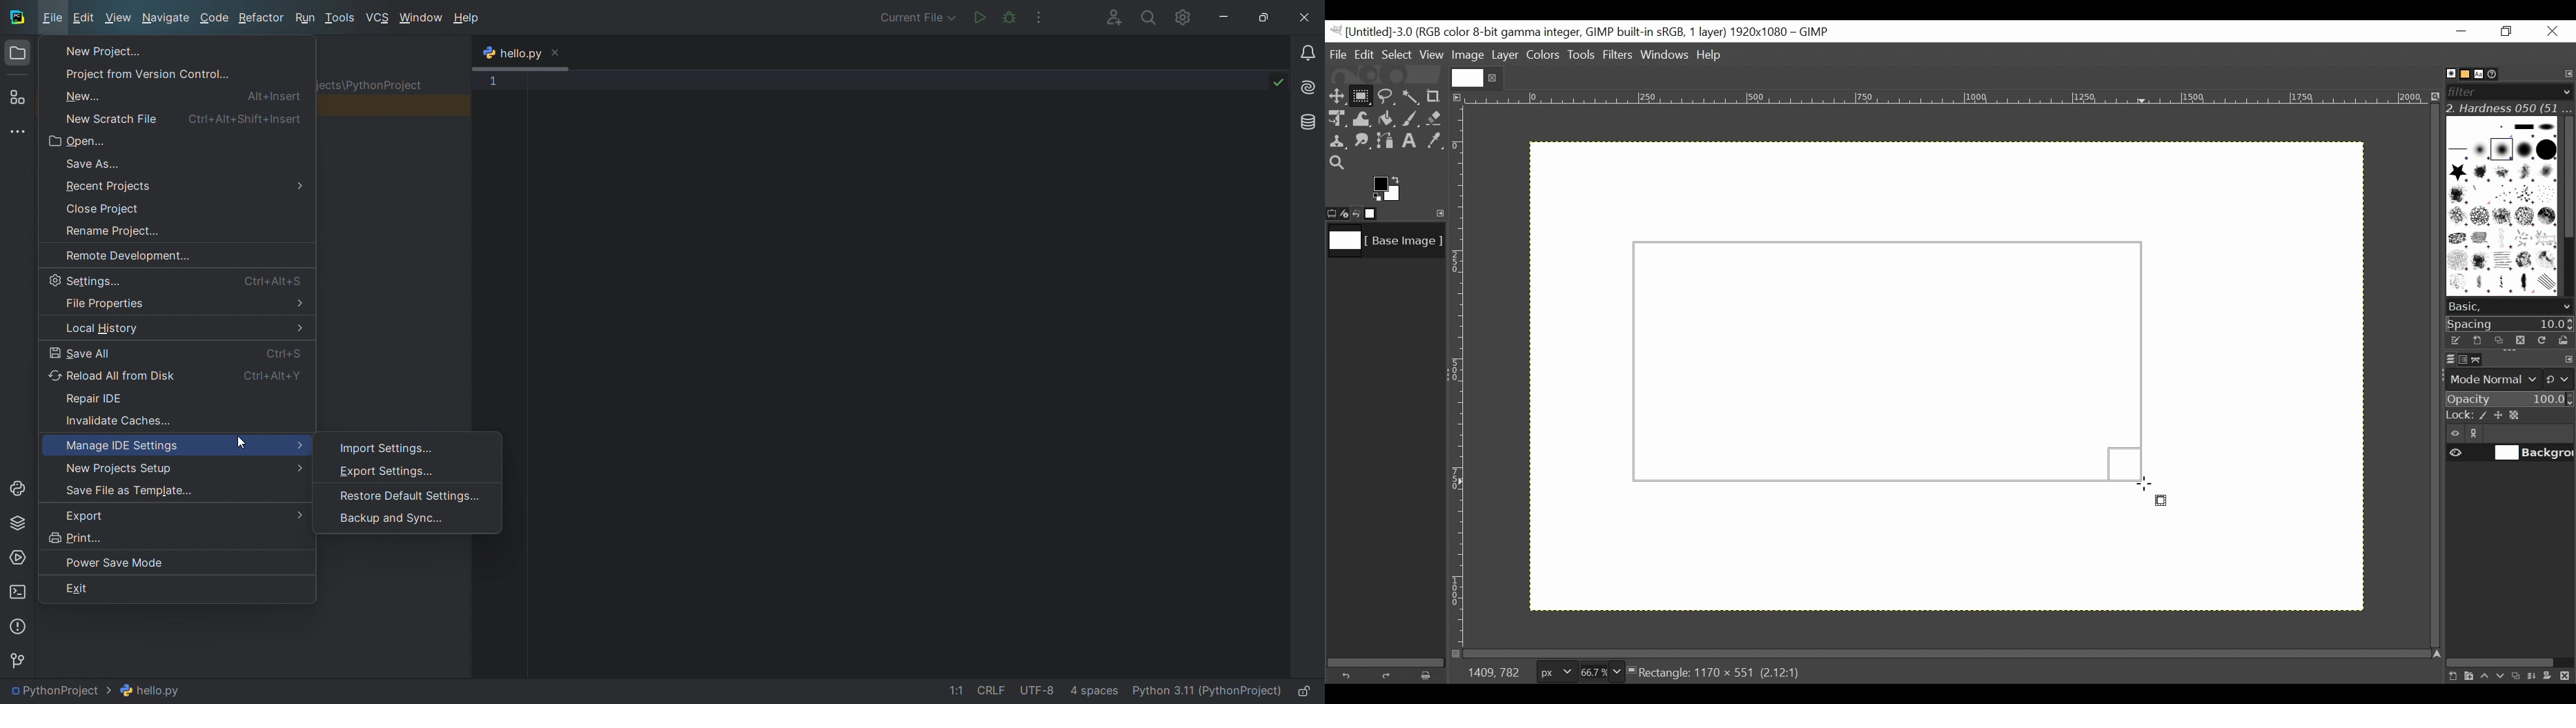 The width and height of the screenshot is (2576, 728). What do you see at coordinates (19, 97) in the screenshot?
I see `structure` at bounding box center [19, 97].